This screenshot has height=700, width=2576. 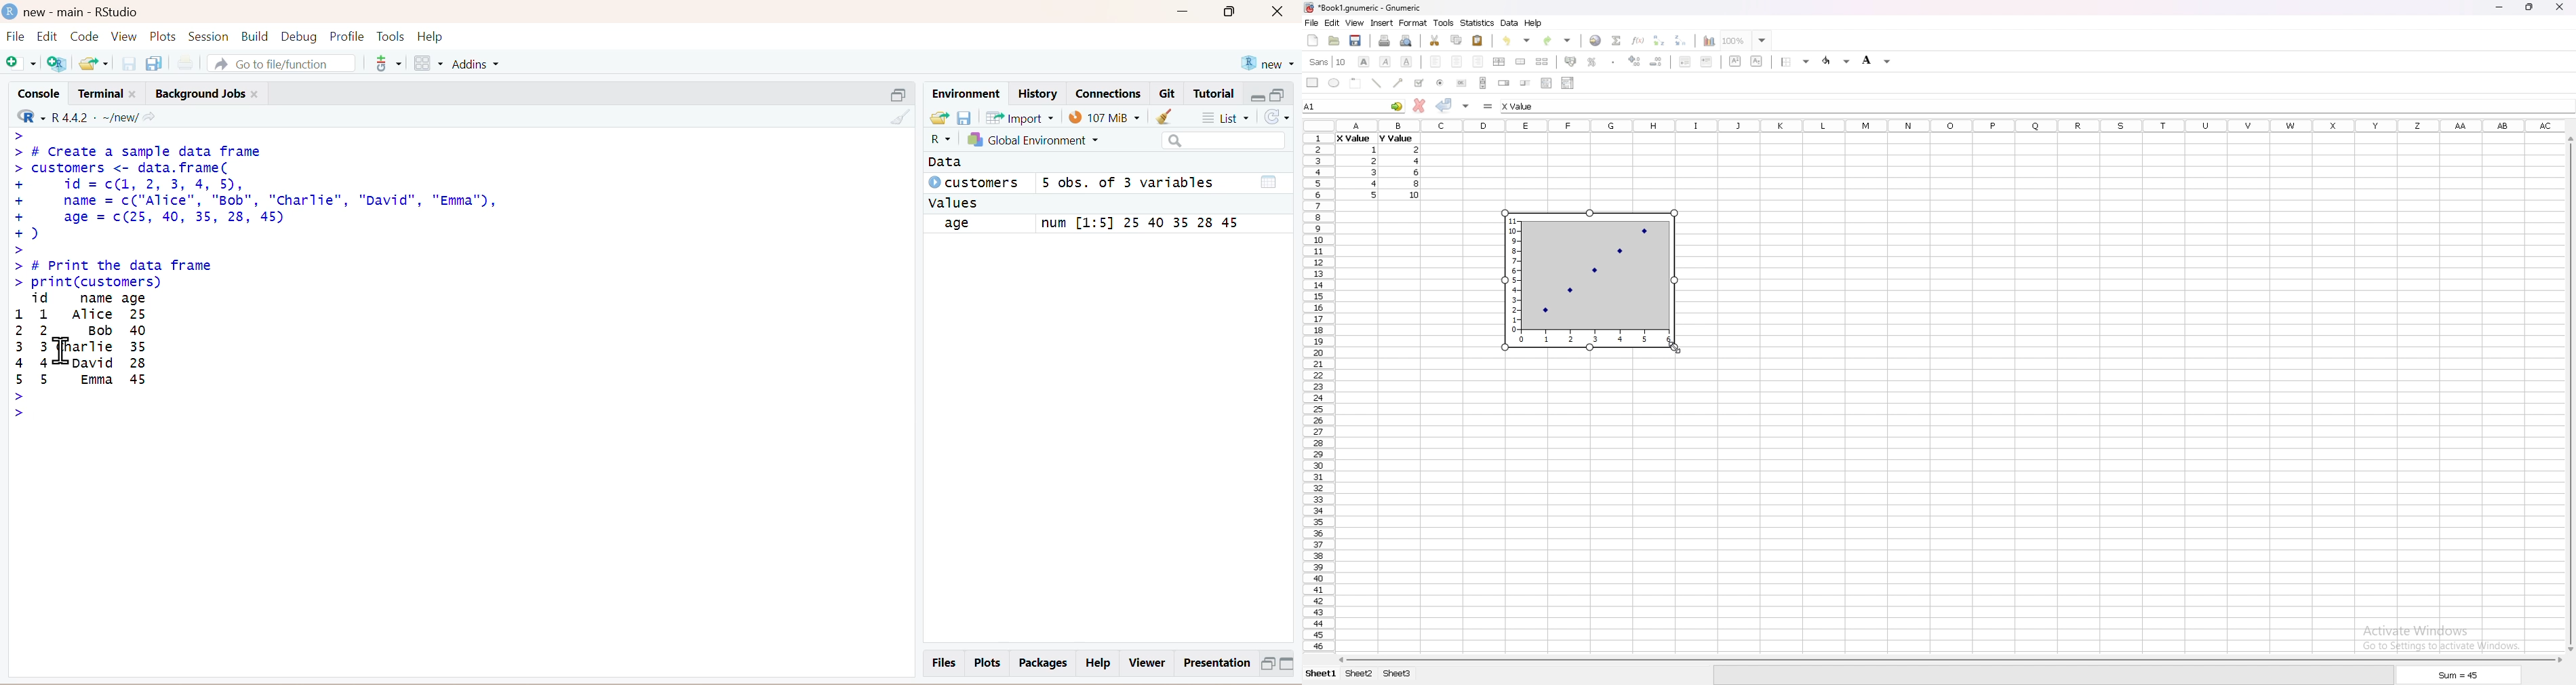 What do you see at coordinates (1267, 663) in the screenshot?
I see `Maximize` at bounding box center [1267, 663].